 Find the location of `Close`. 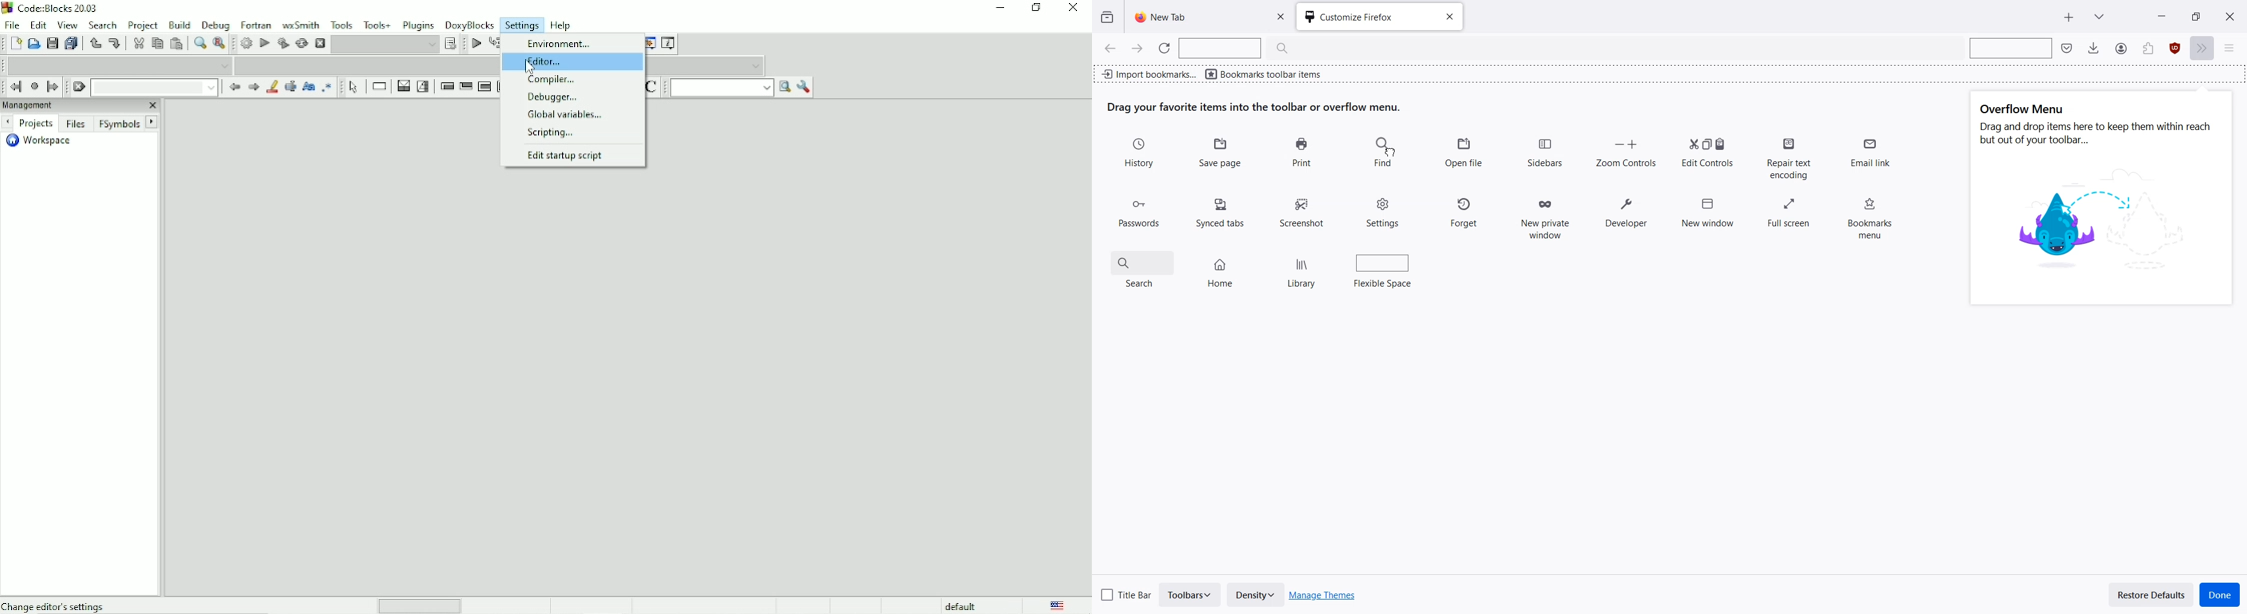

Close is located at coordinates (2230, 16).